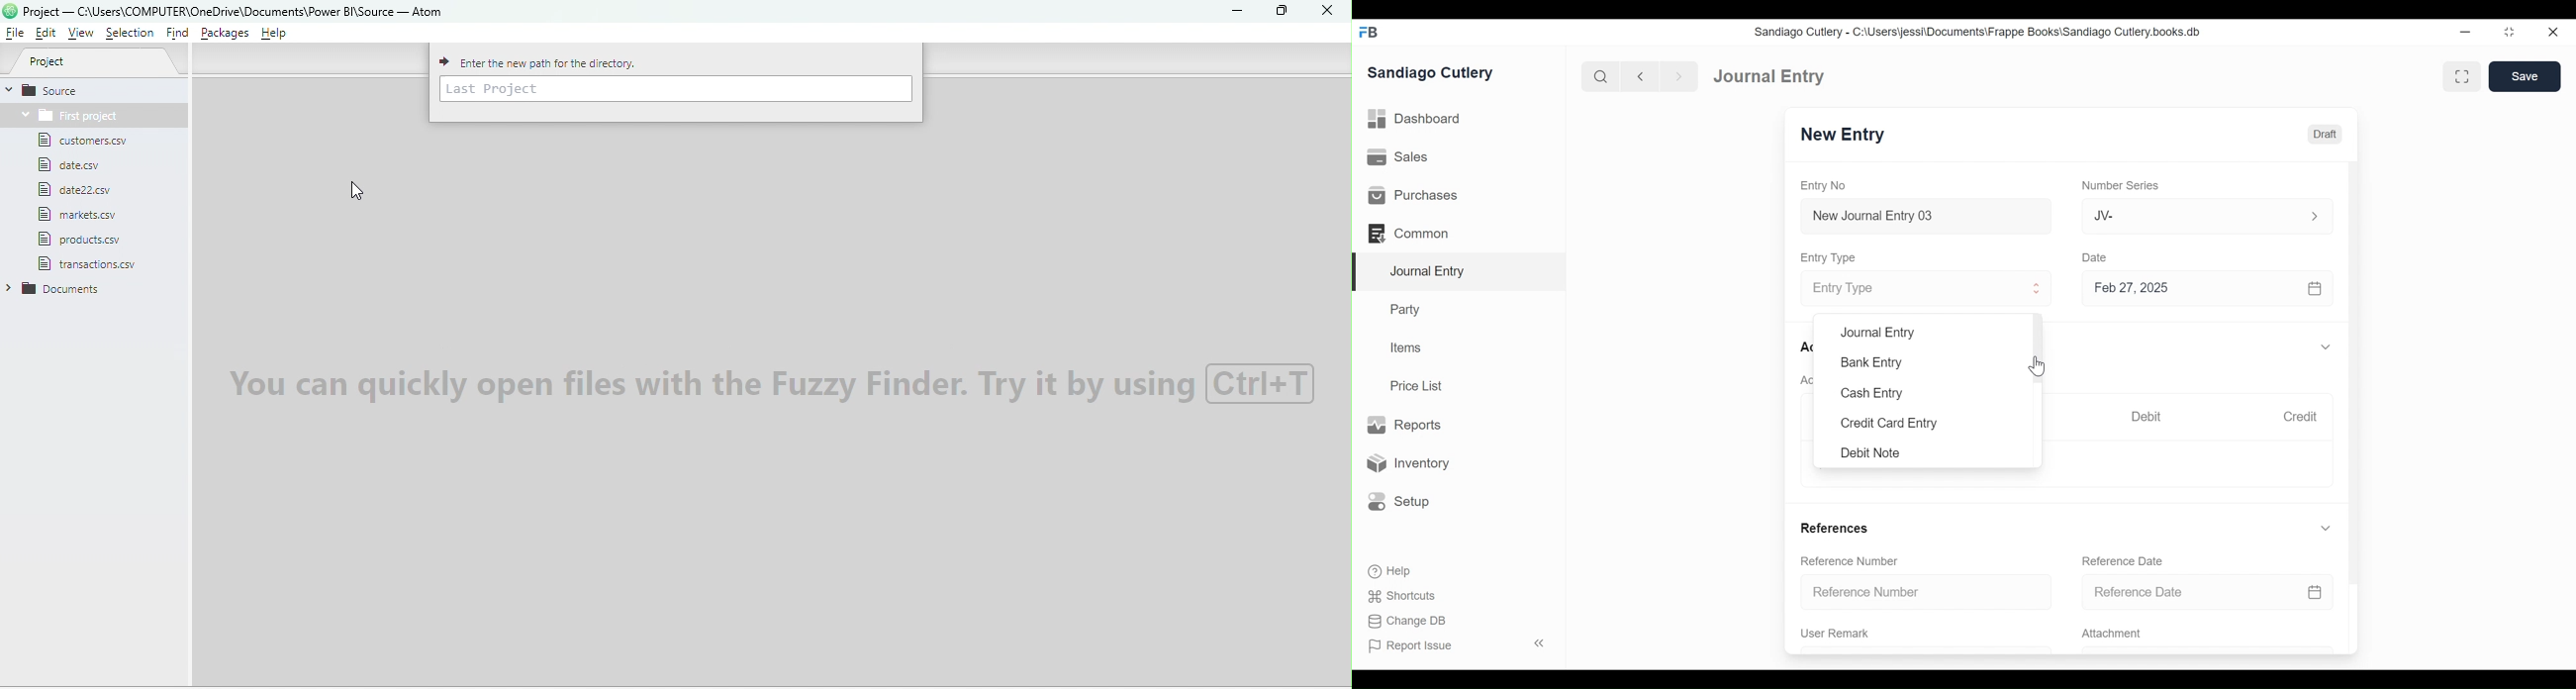 The width and height of the screenshot is (2576, 700). Describe the element at coordinates (2039, 368) in the screenshot. I see `Cursor` at that location.